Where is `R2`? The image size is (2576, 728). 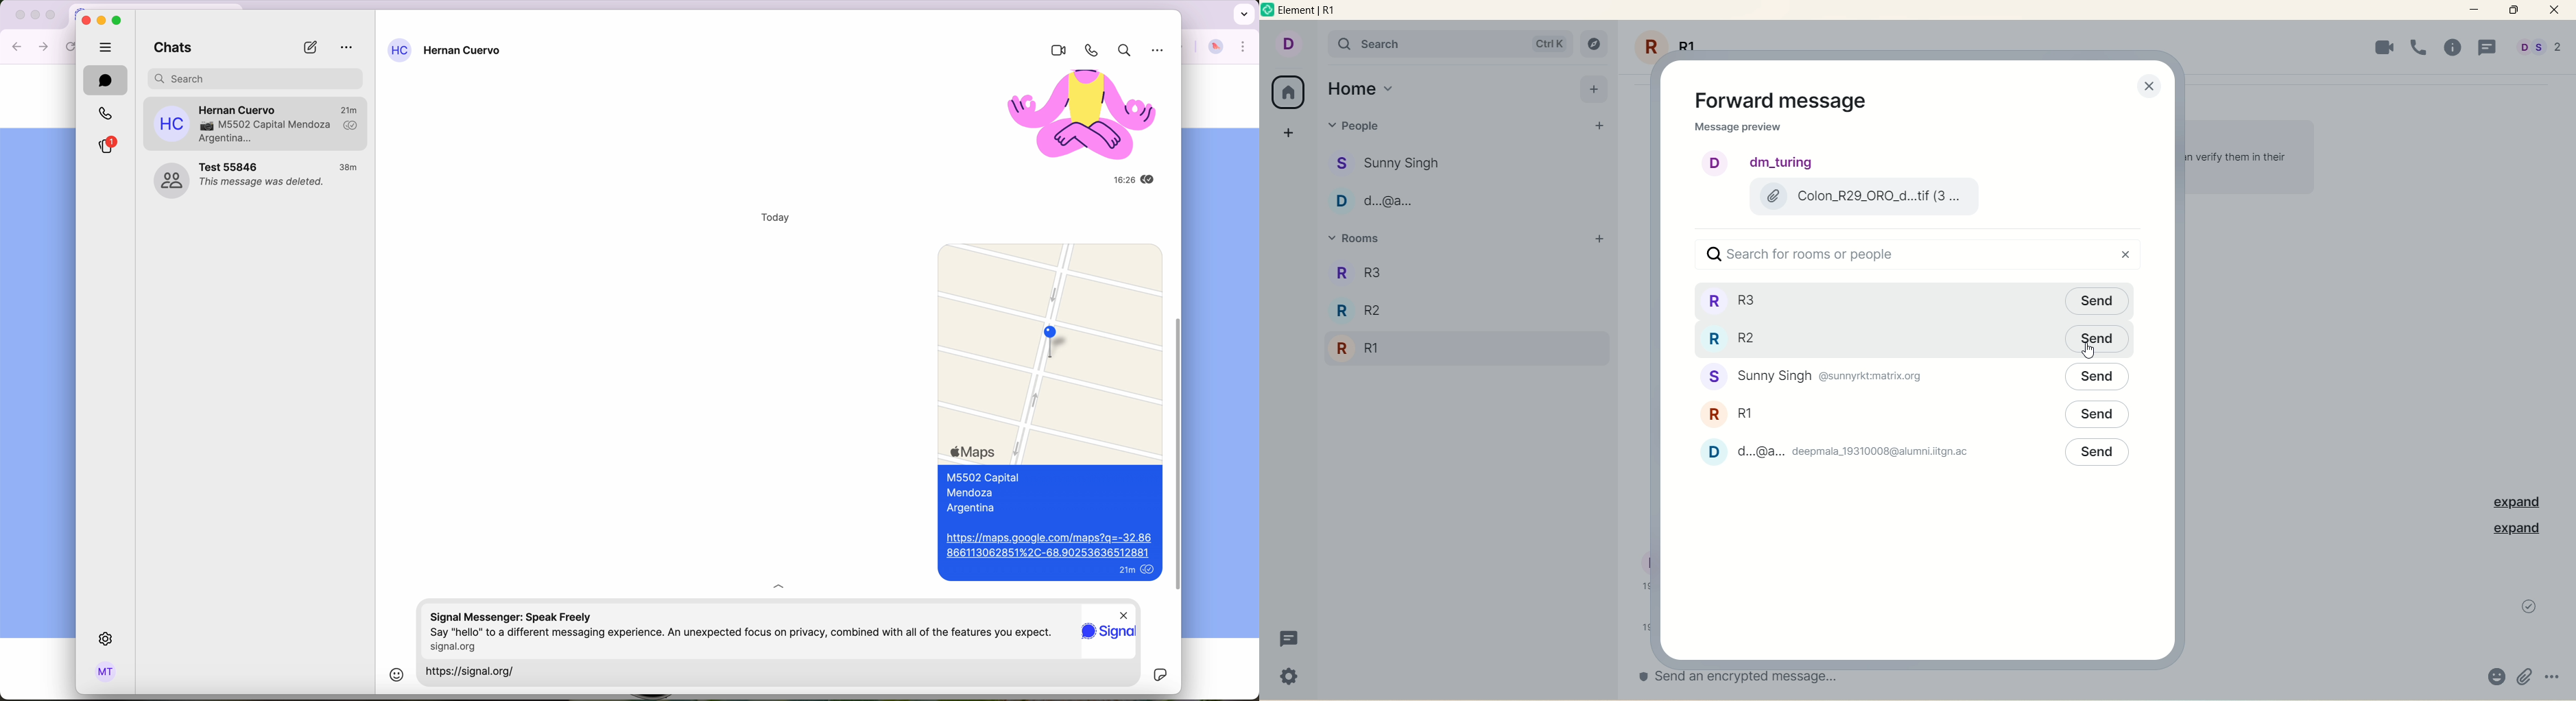 R2 is located at coordinates (1739, 338).